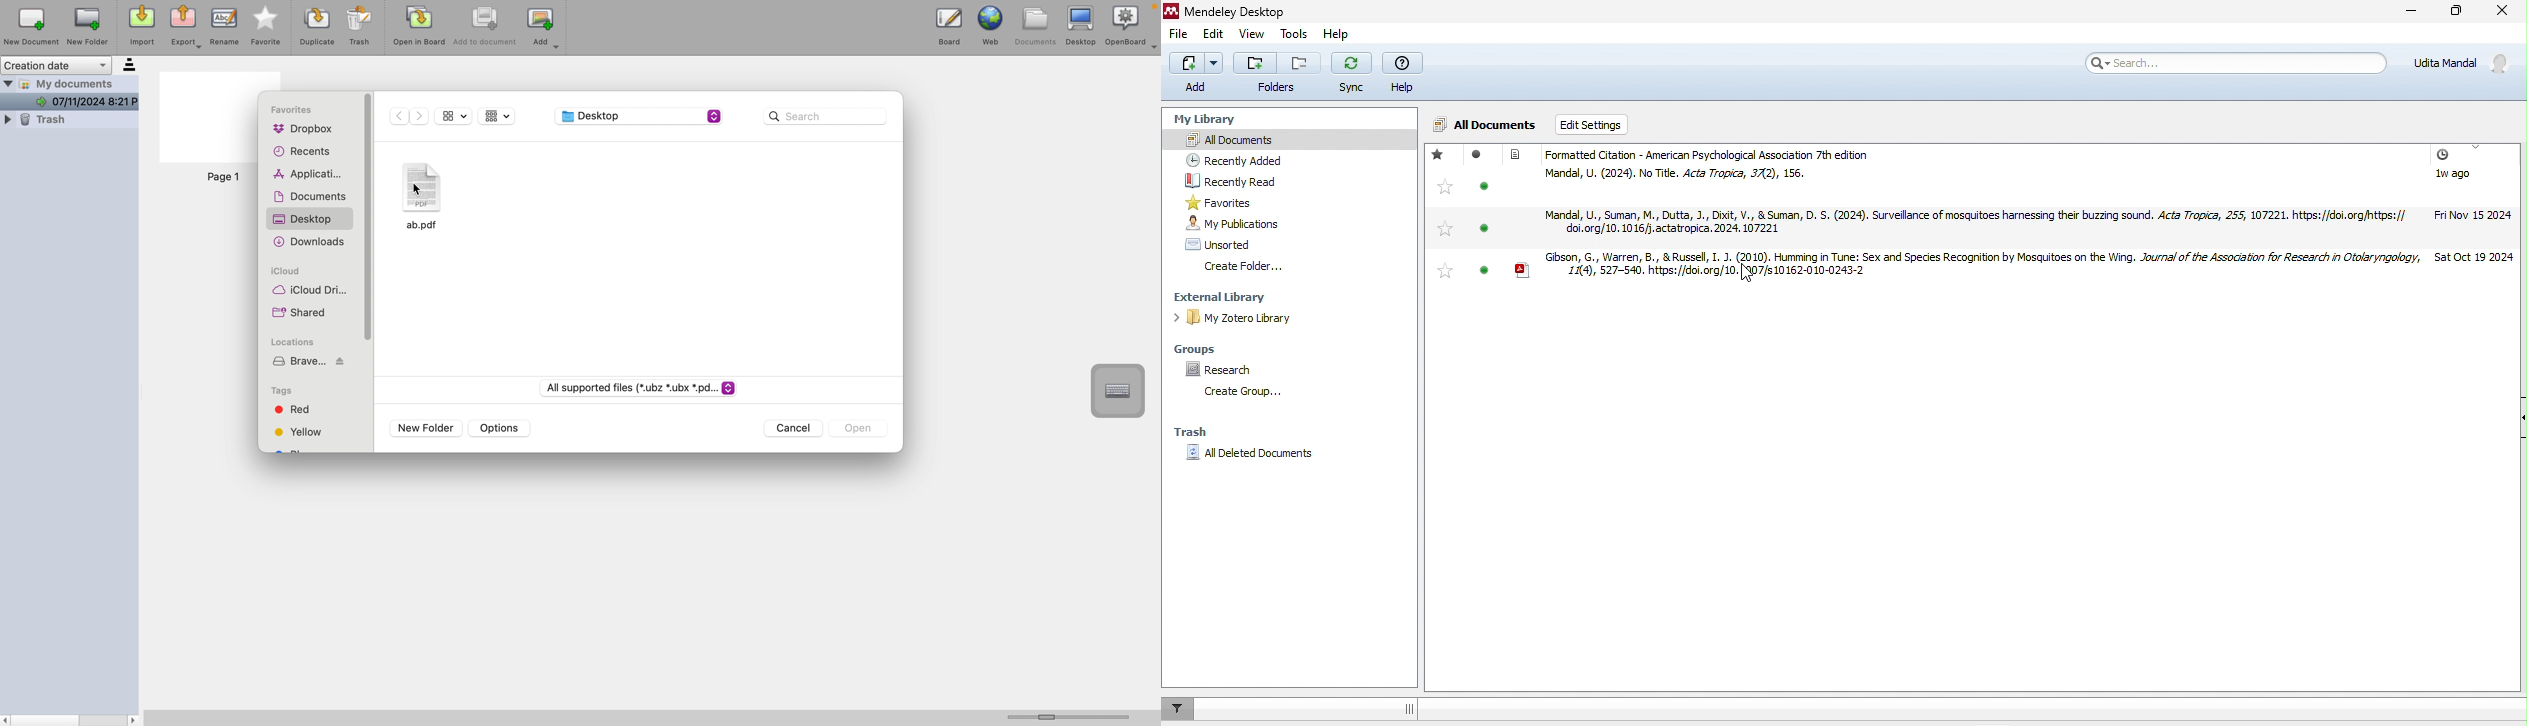 The width and height of the screenshot is (2548, 728). What do you see at coordinates (1228, 243) in the screenshot?
I see `unsorted` at bounding box center [1228, 243].